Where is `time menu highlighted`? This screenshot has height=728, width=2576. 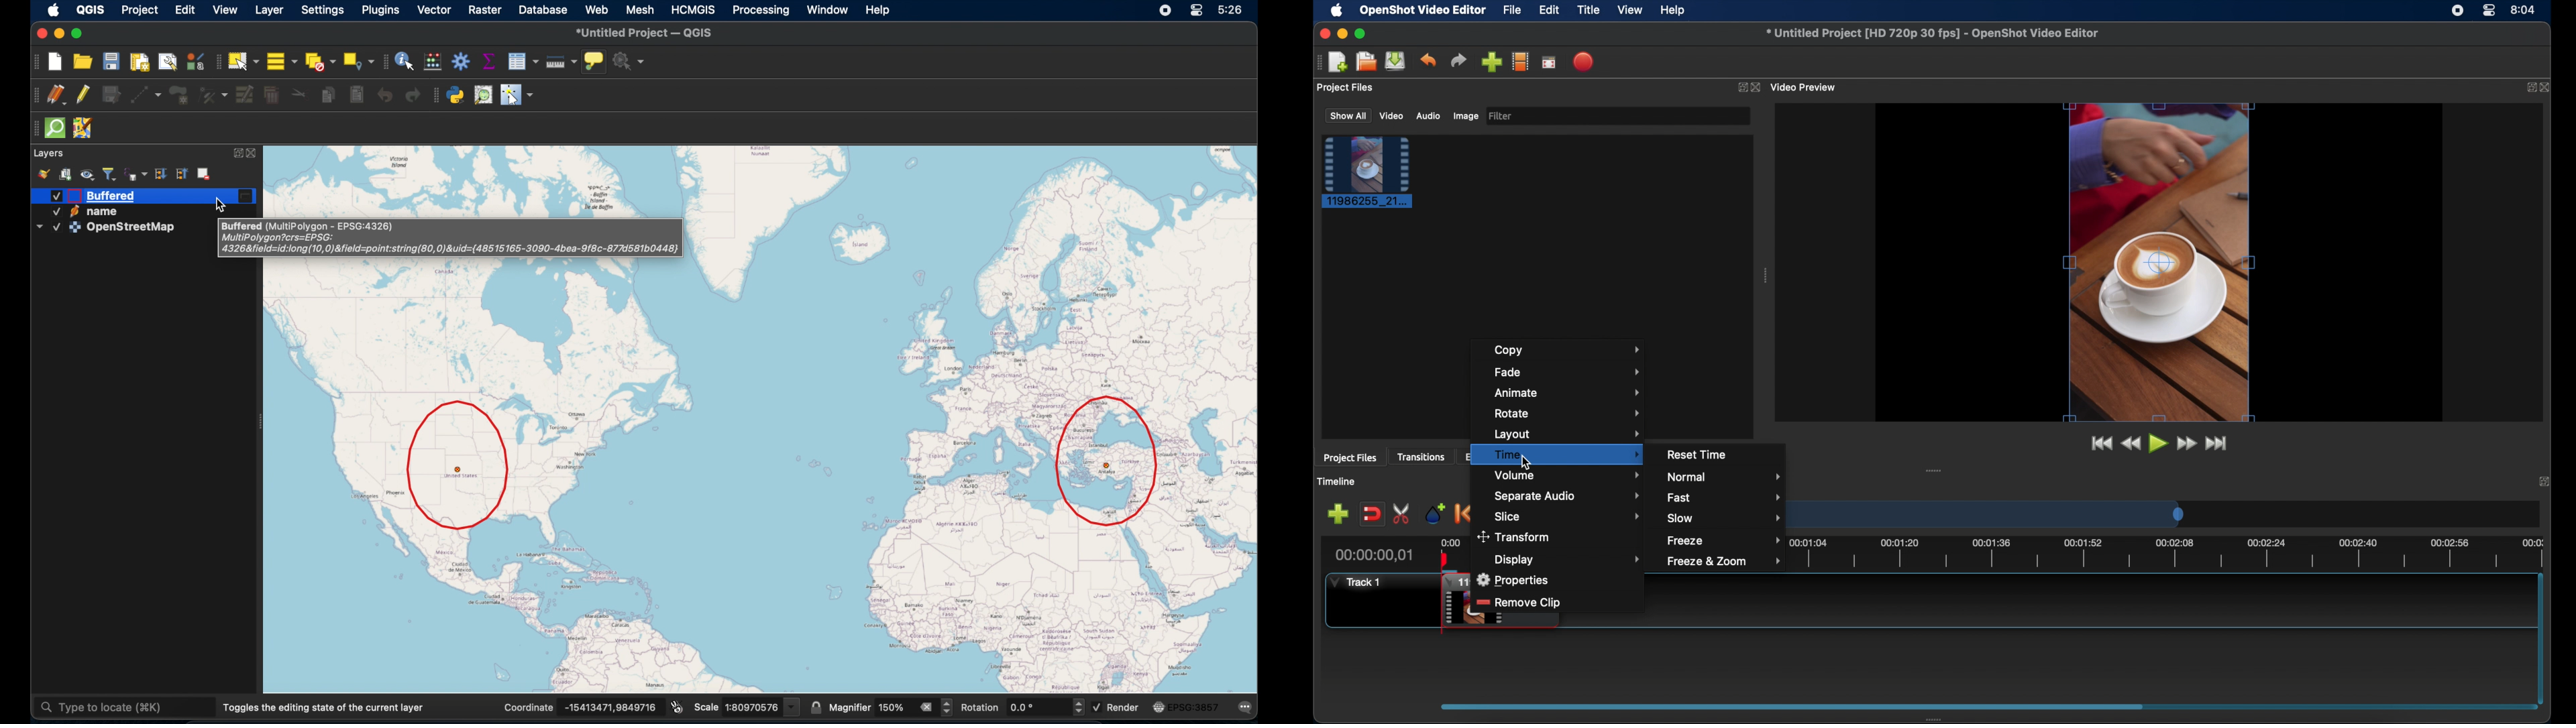 time menu highlighted is located at coordinates (1557, 455).